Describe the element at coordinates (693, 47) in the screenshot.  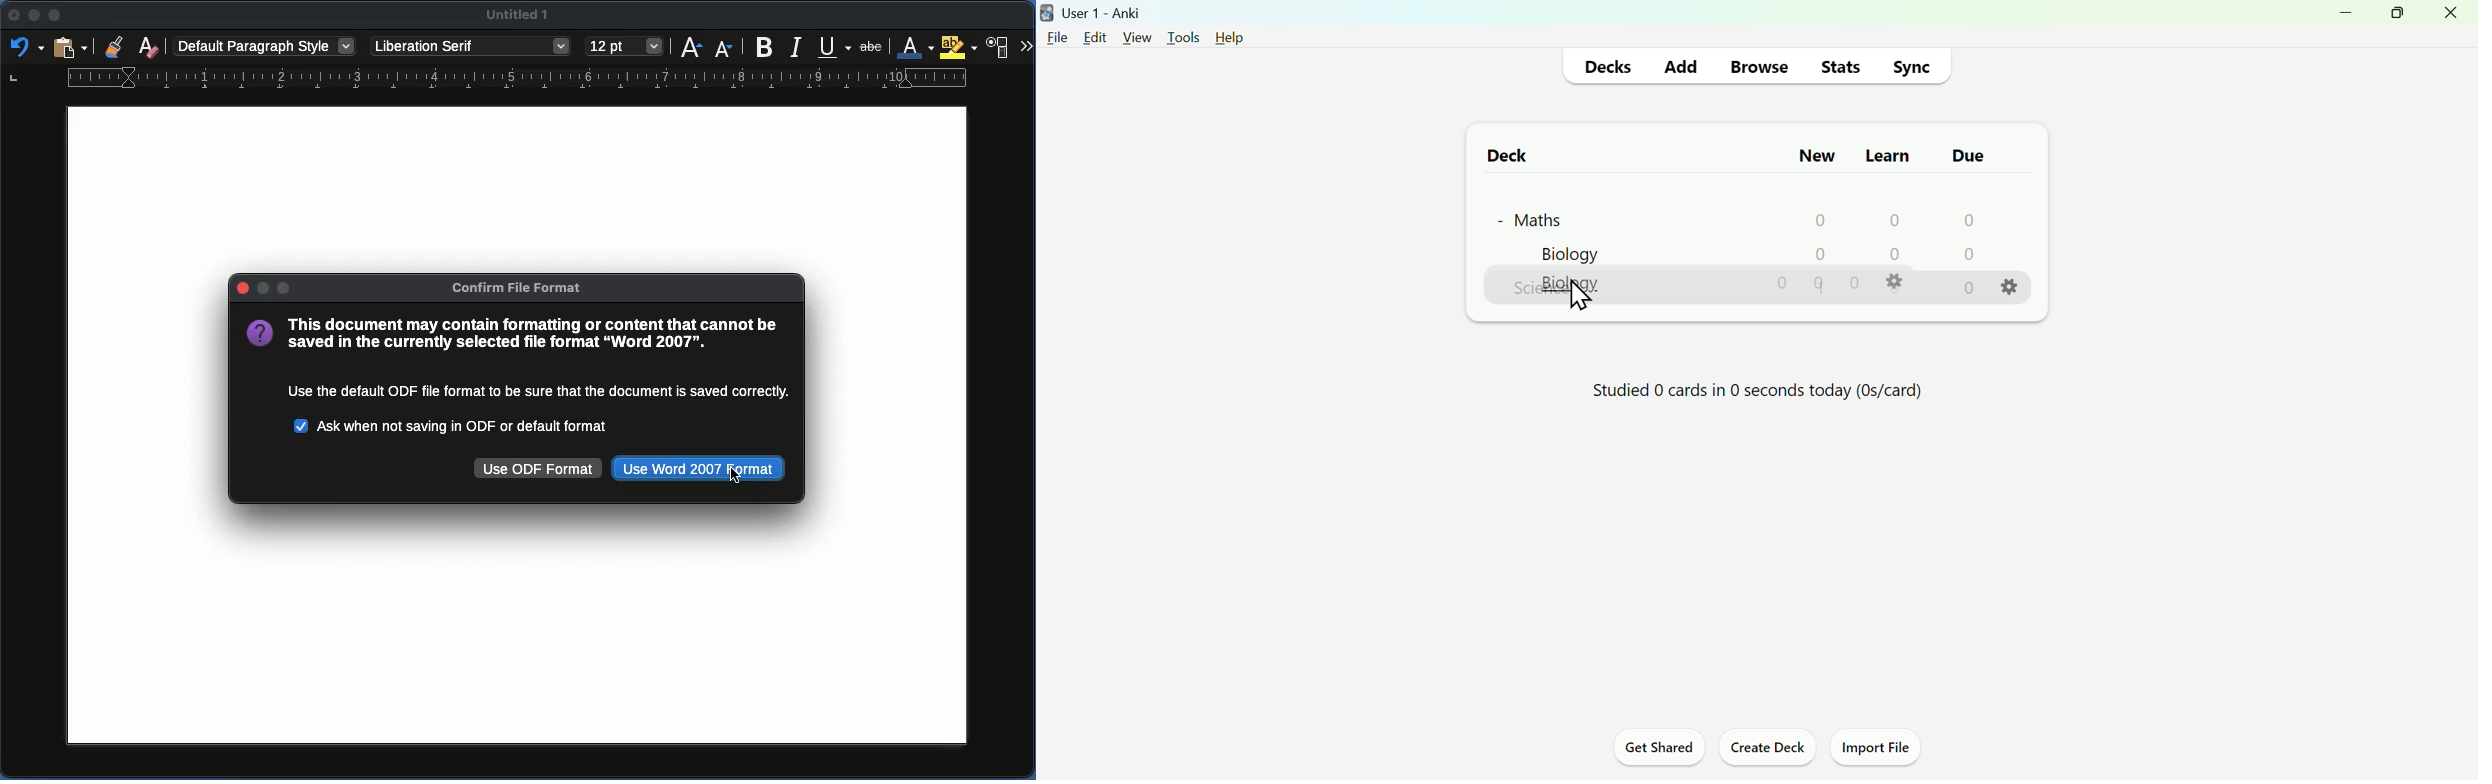
I see `Size increase` at that location.